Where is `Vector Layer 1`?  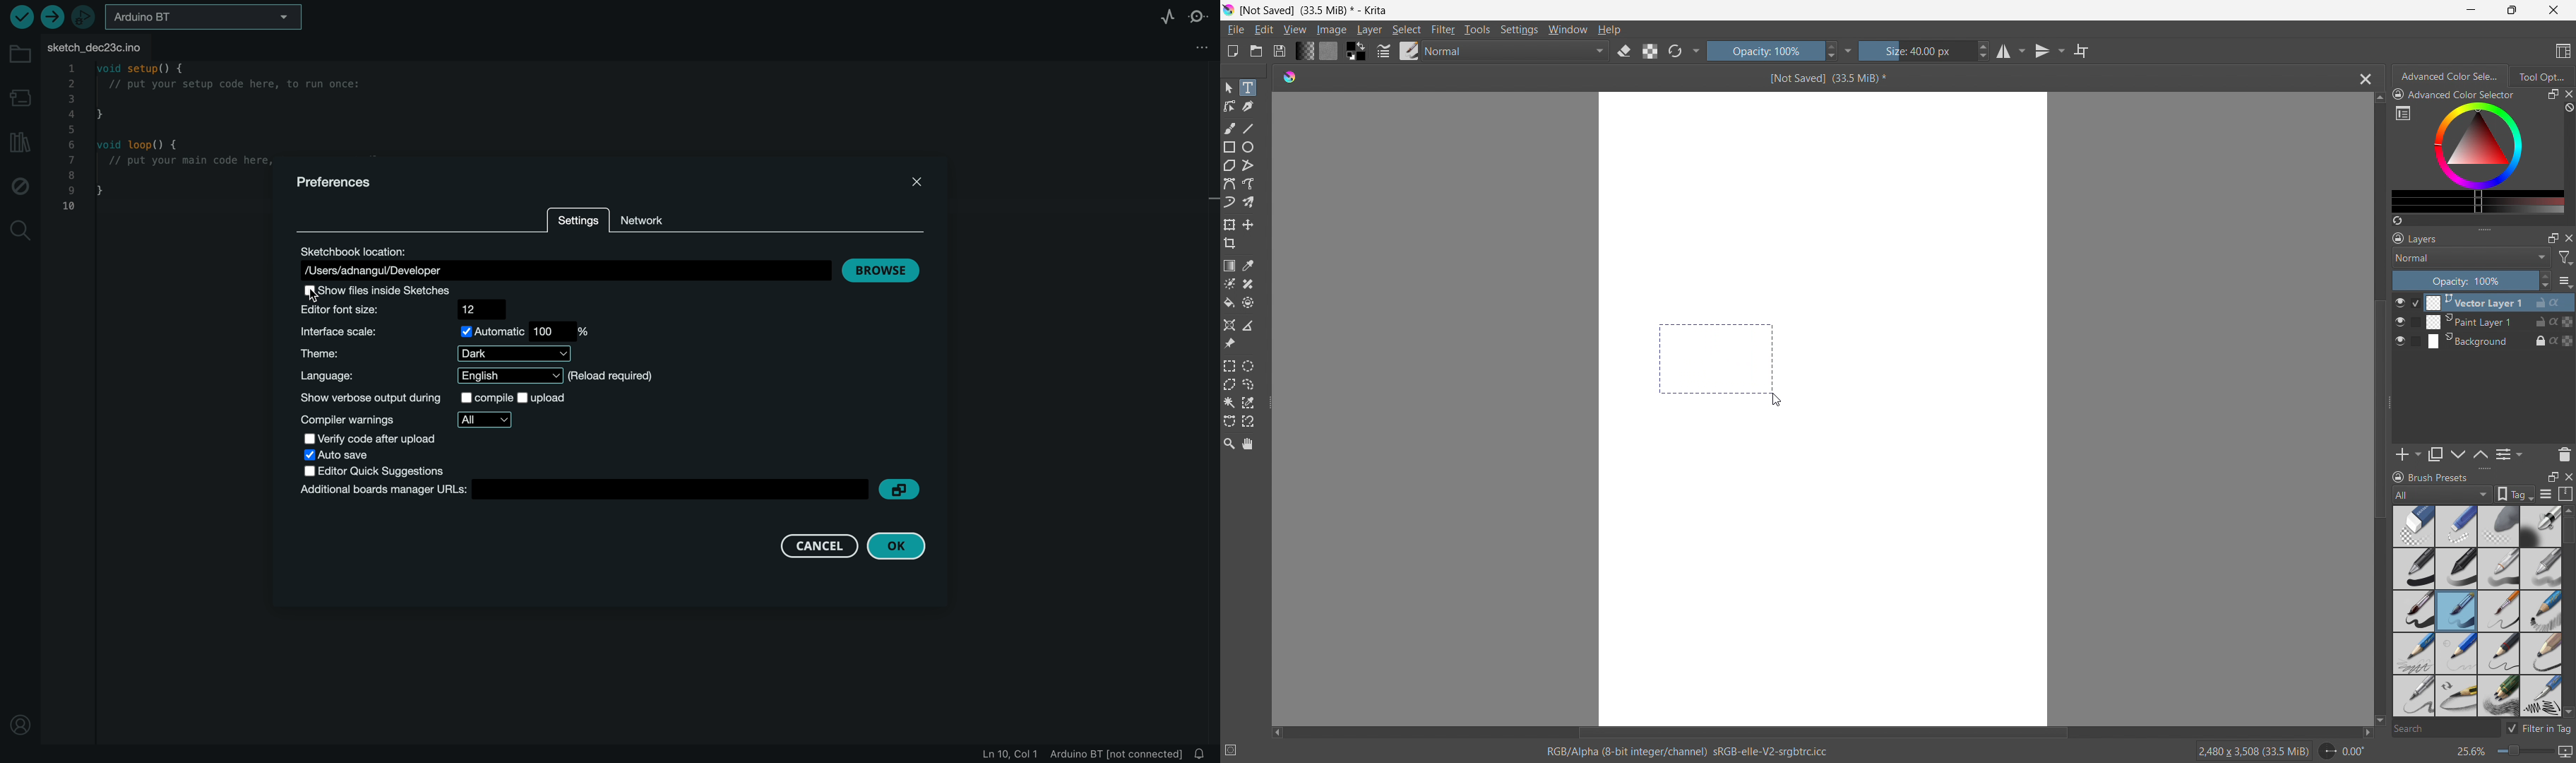 Vector Layer 1 is located at coordinates (2492, 302).